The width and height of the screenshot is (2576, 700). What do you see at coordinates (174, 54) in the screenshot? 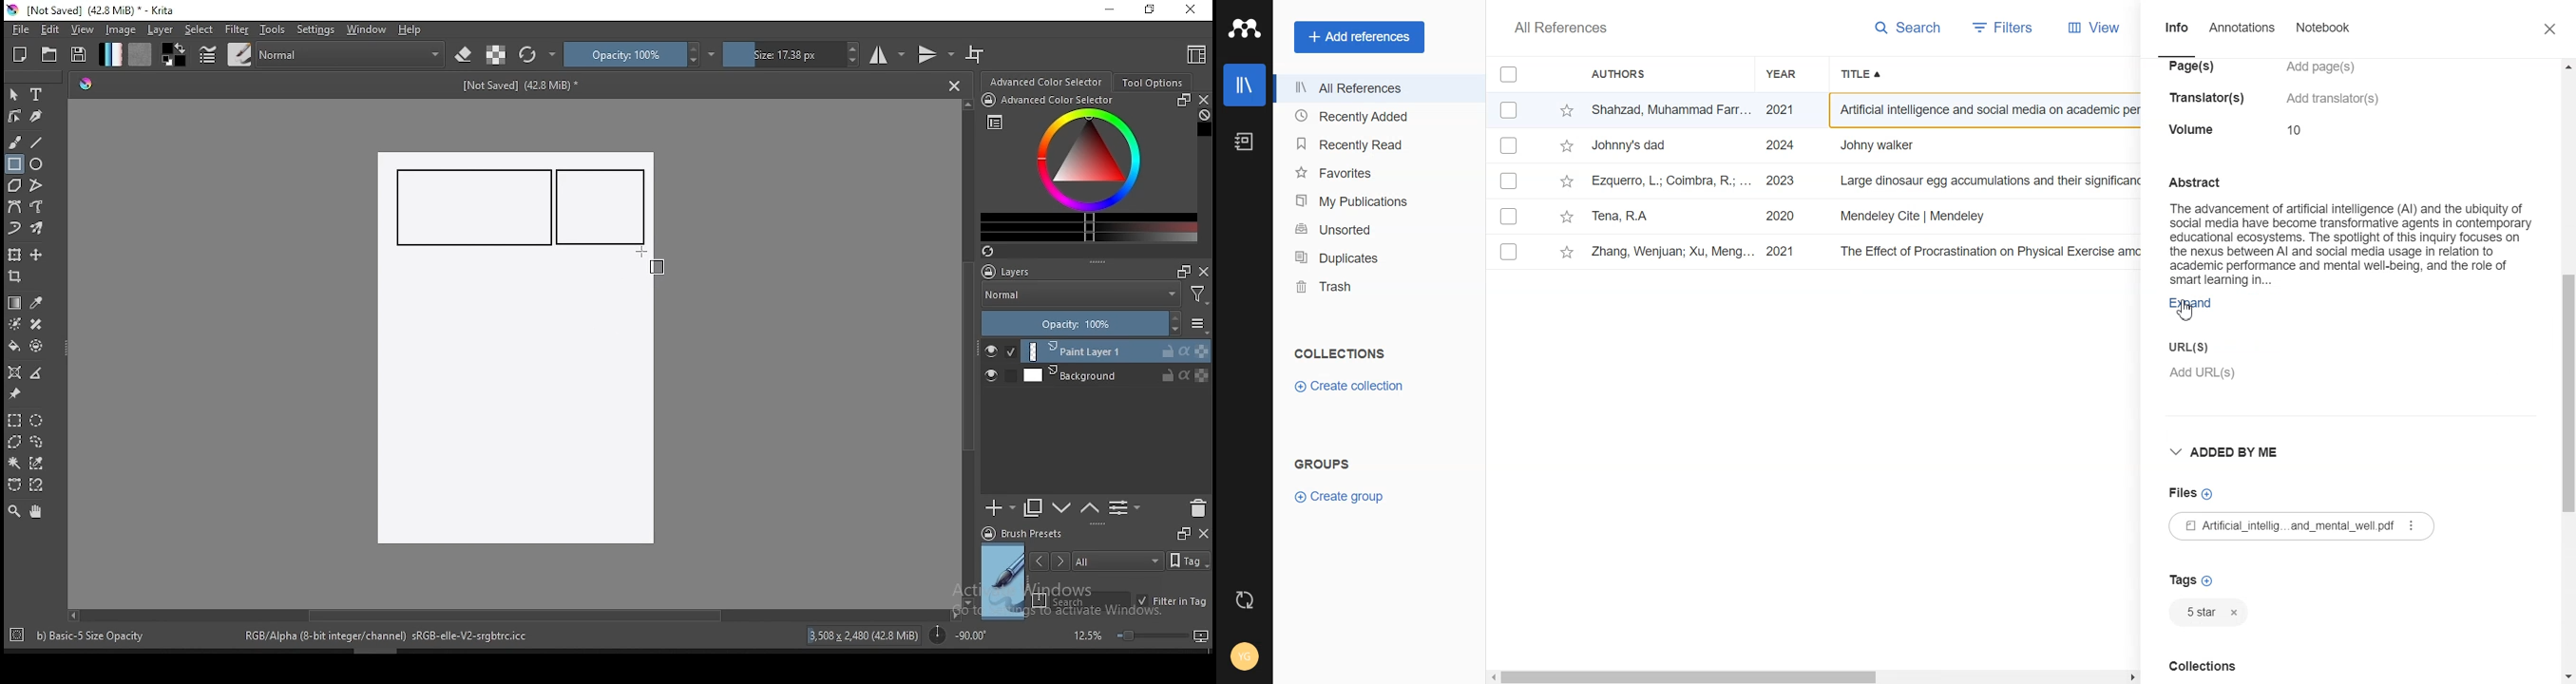
I see `colors` at bounding box center [174, 54].